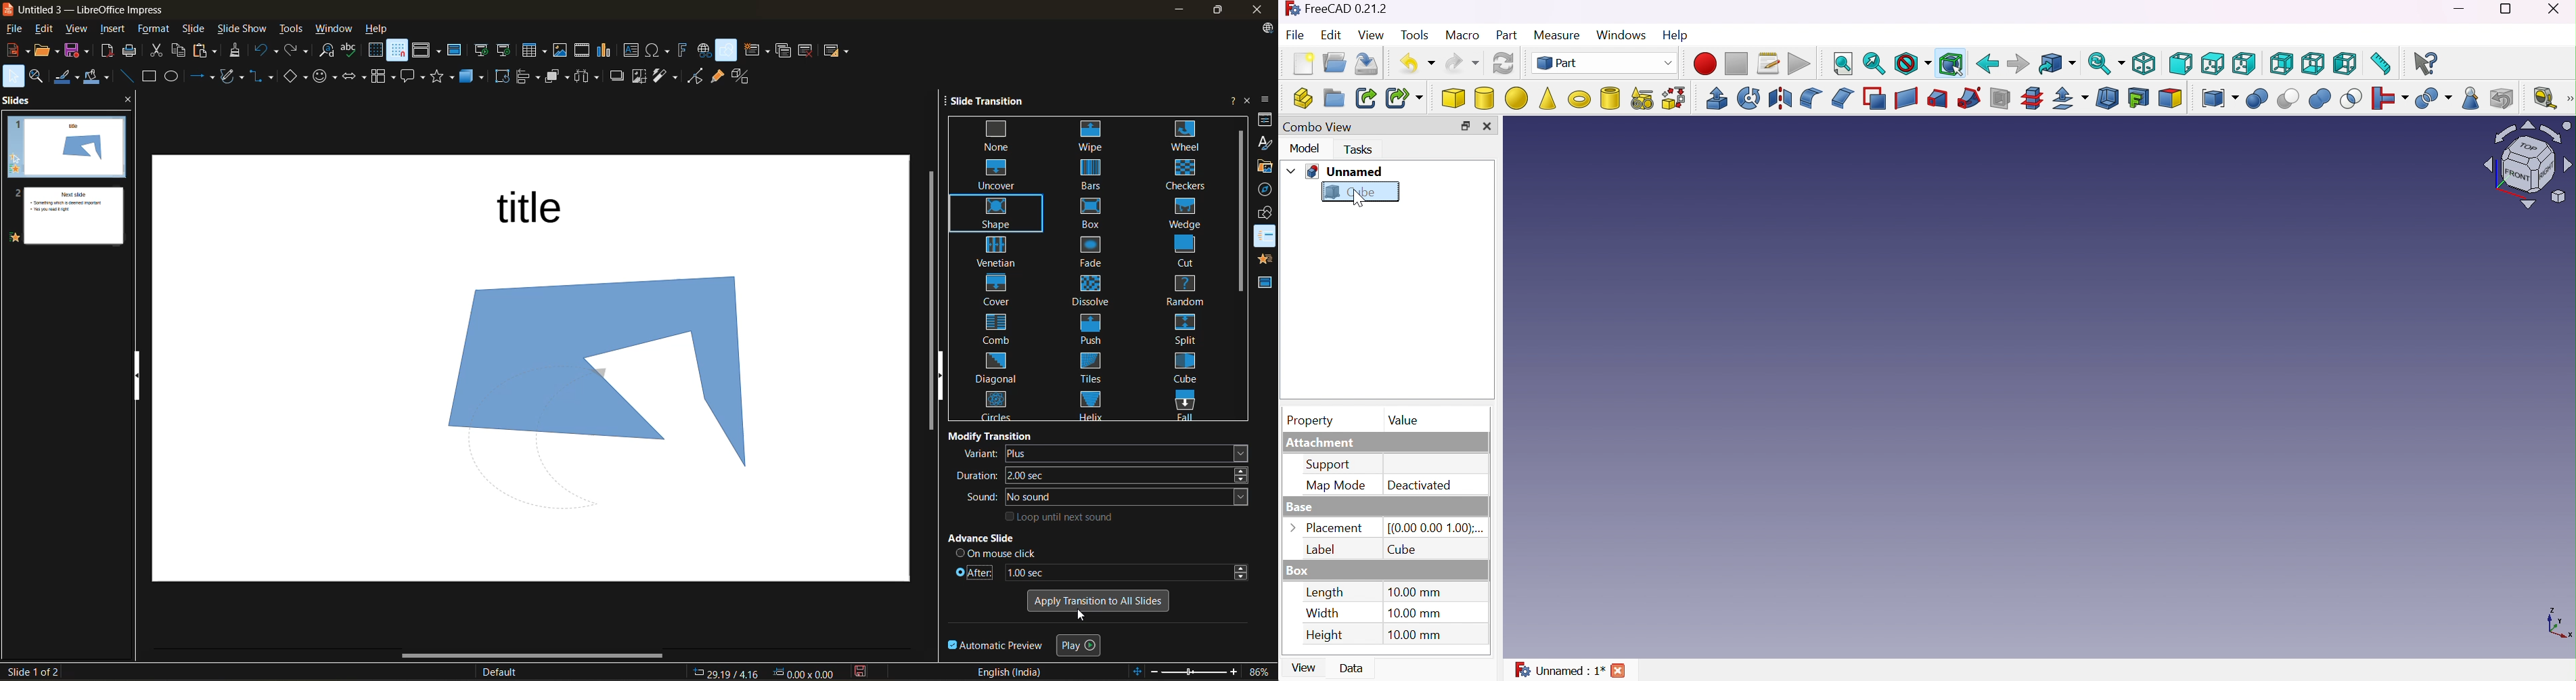 The height and width of the screenshot is (700, 2576). Describe the element at coordinates (1875, 98) in the screenshot. I see `Make face from wires` at that location.